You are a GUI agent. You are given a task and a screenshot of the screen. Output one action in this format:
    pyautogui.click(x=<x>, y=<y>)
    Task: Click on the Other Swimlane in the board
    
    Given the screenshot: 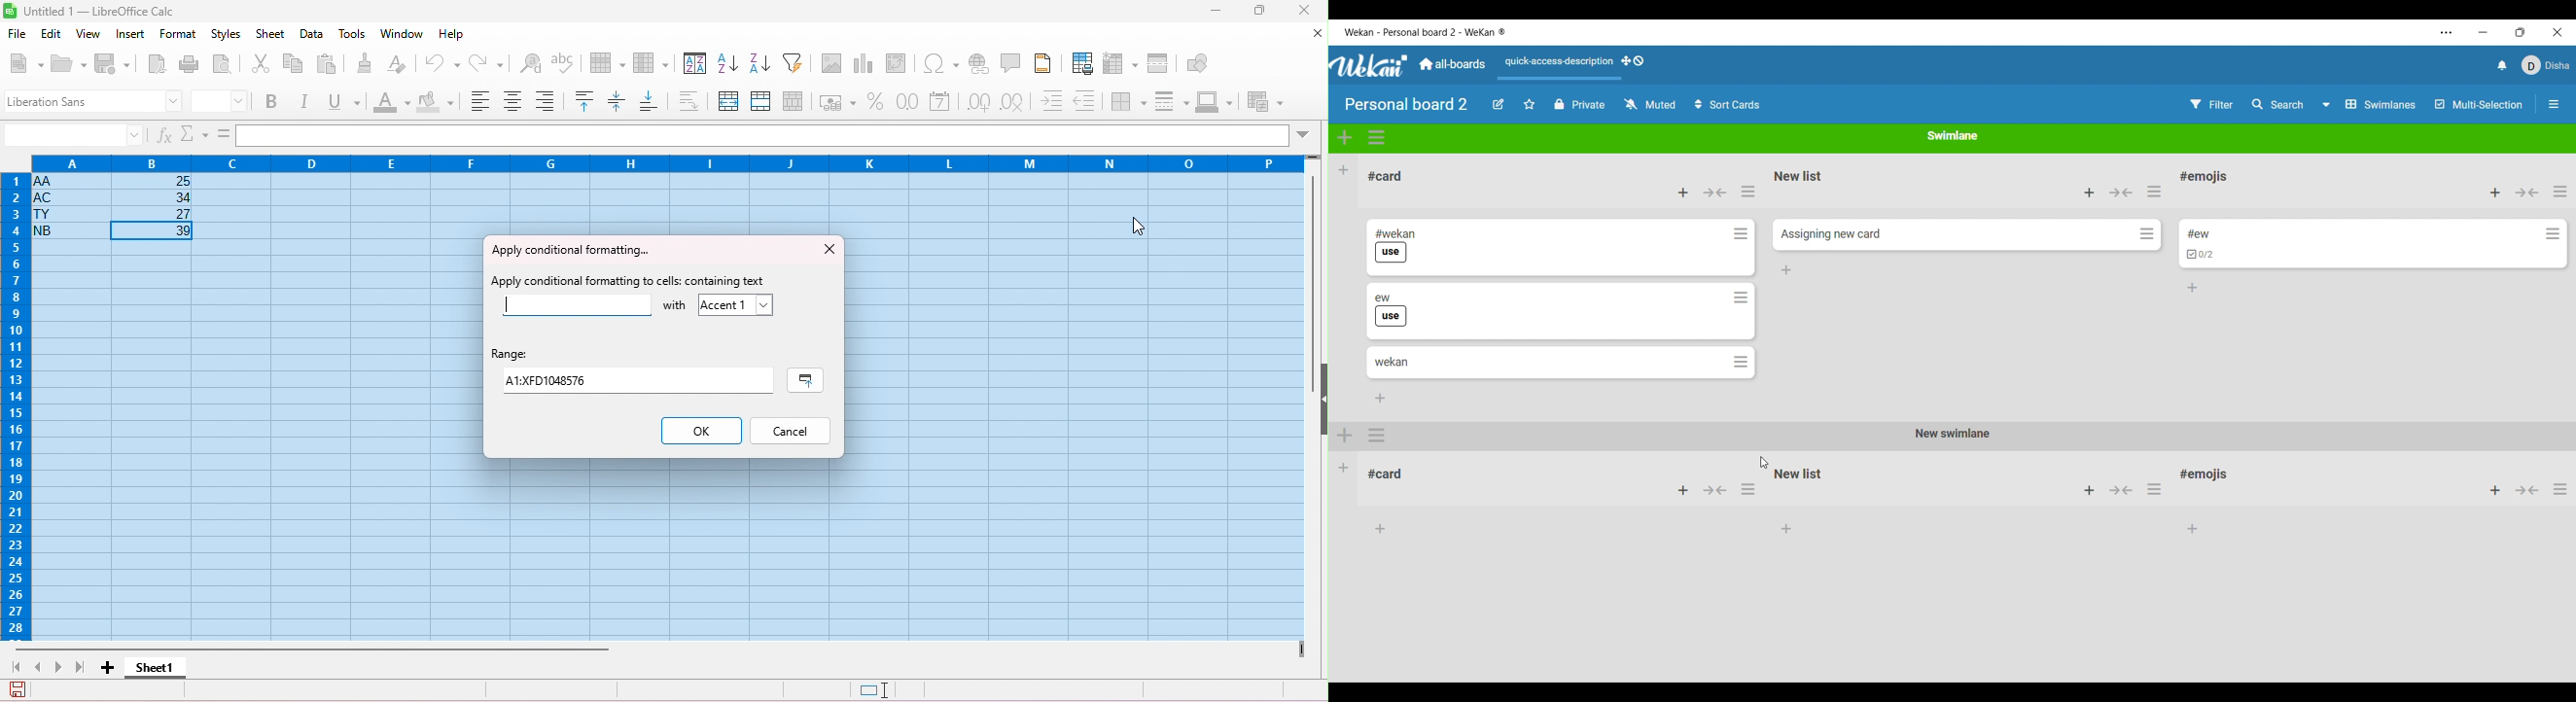 What is the action you would take?
    pyautogui.click(x=1345, y=471)
    